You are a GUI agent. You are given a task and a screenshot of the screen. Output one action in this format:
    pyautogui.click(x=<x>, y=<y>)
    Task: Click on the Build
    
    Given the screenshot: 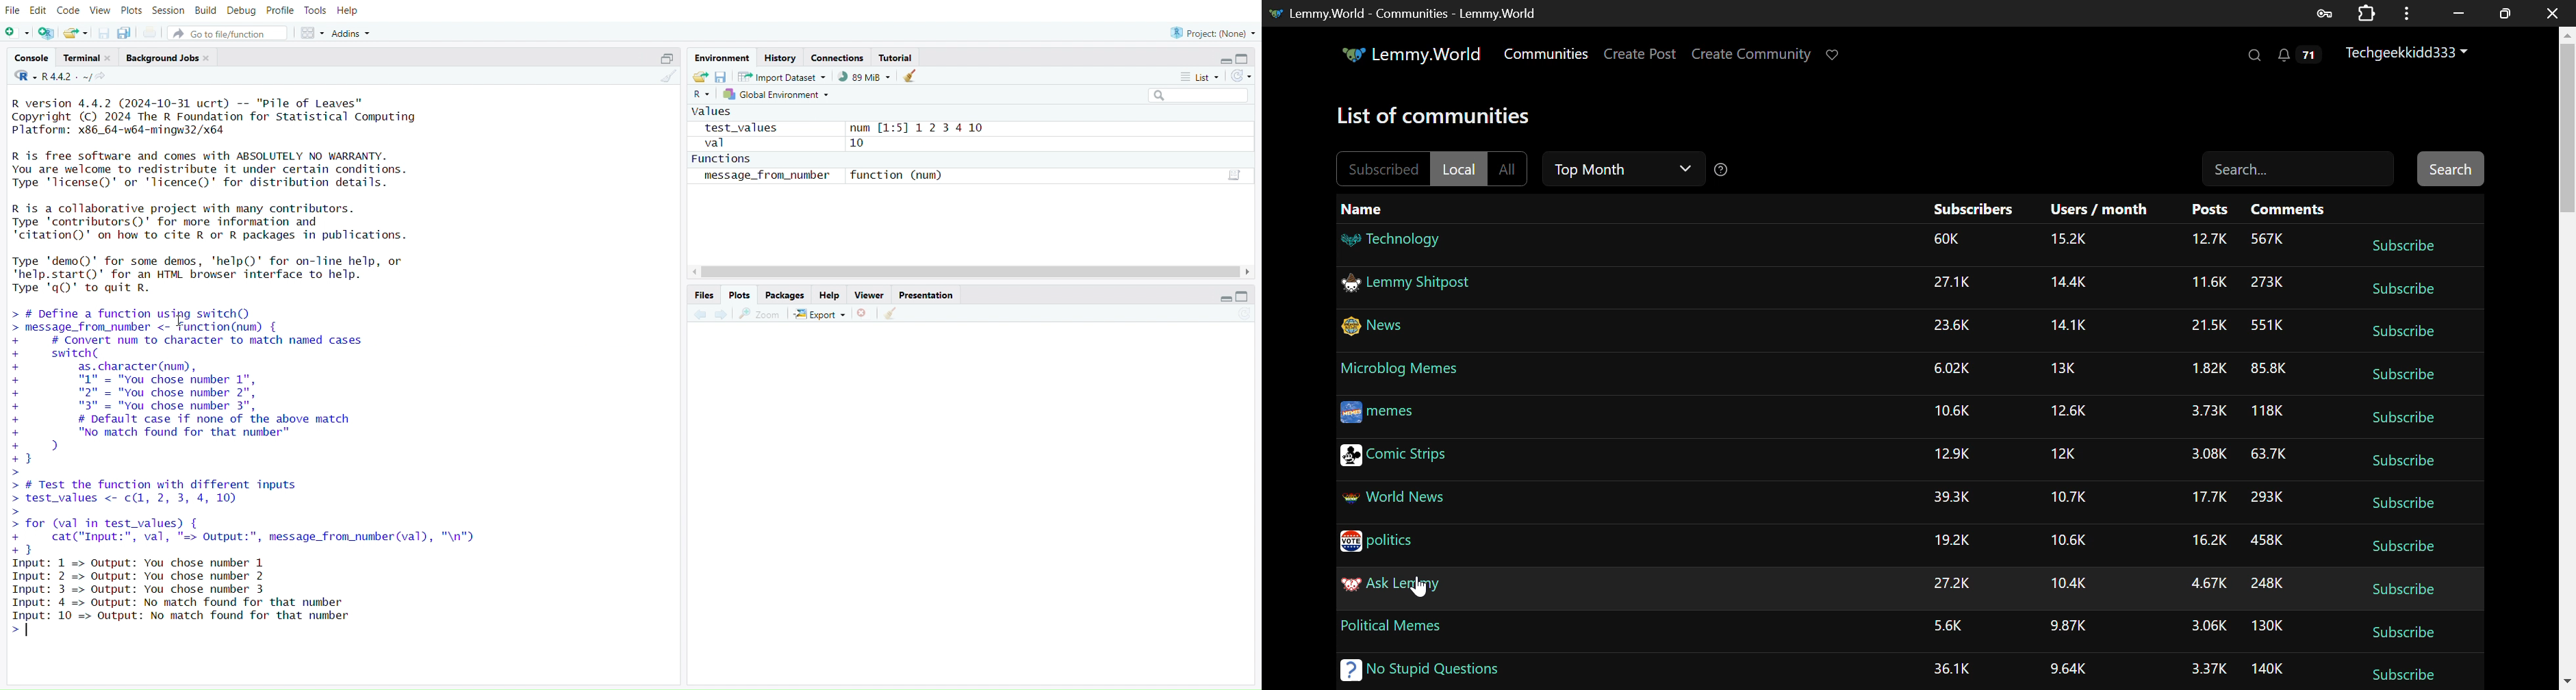 What is the action you would take?
    pyautogui.click(x=208, y=11)
    